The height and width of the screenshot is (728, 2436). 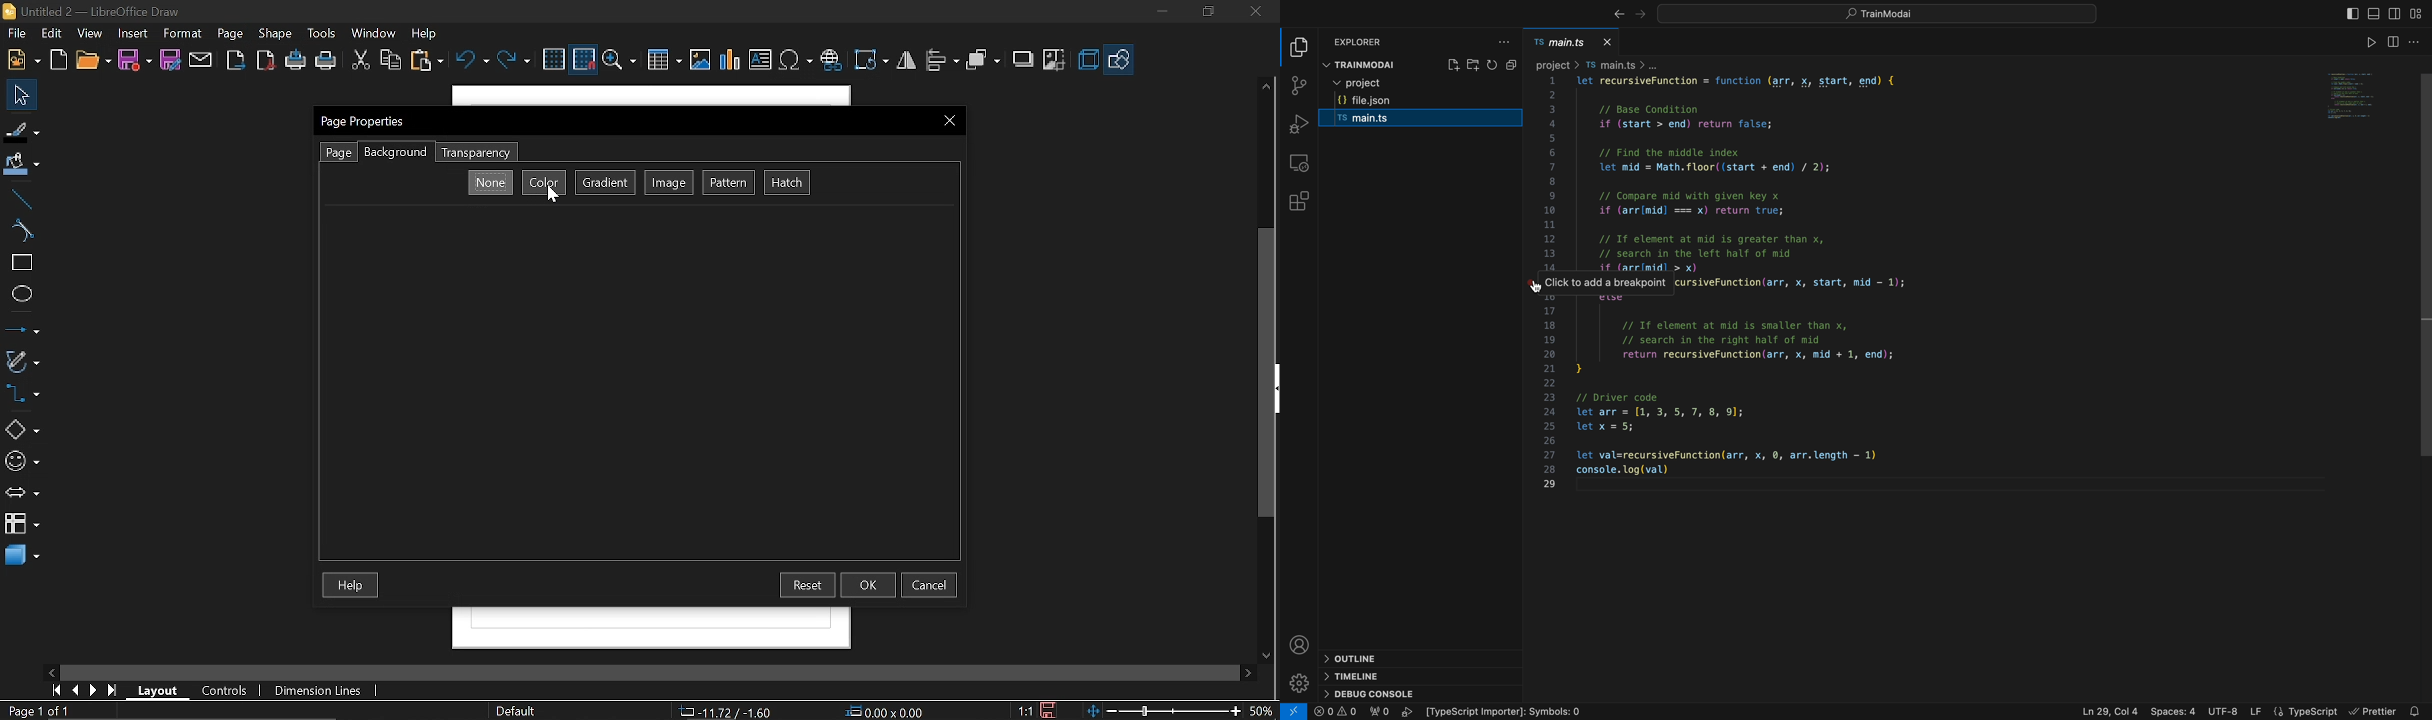 I want to click on Position, so click(x=886, y=710).